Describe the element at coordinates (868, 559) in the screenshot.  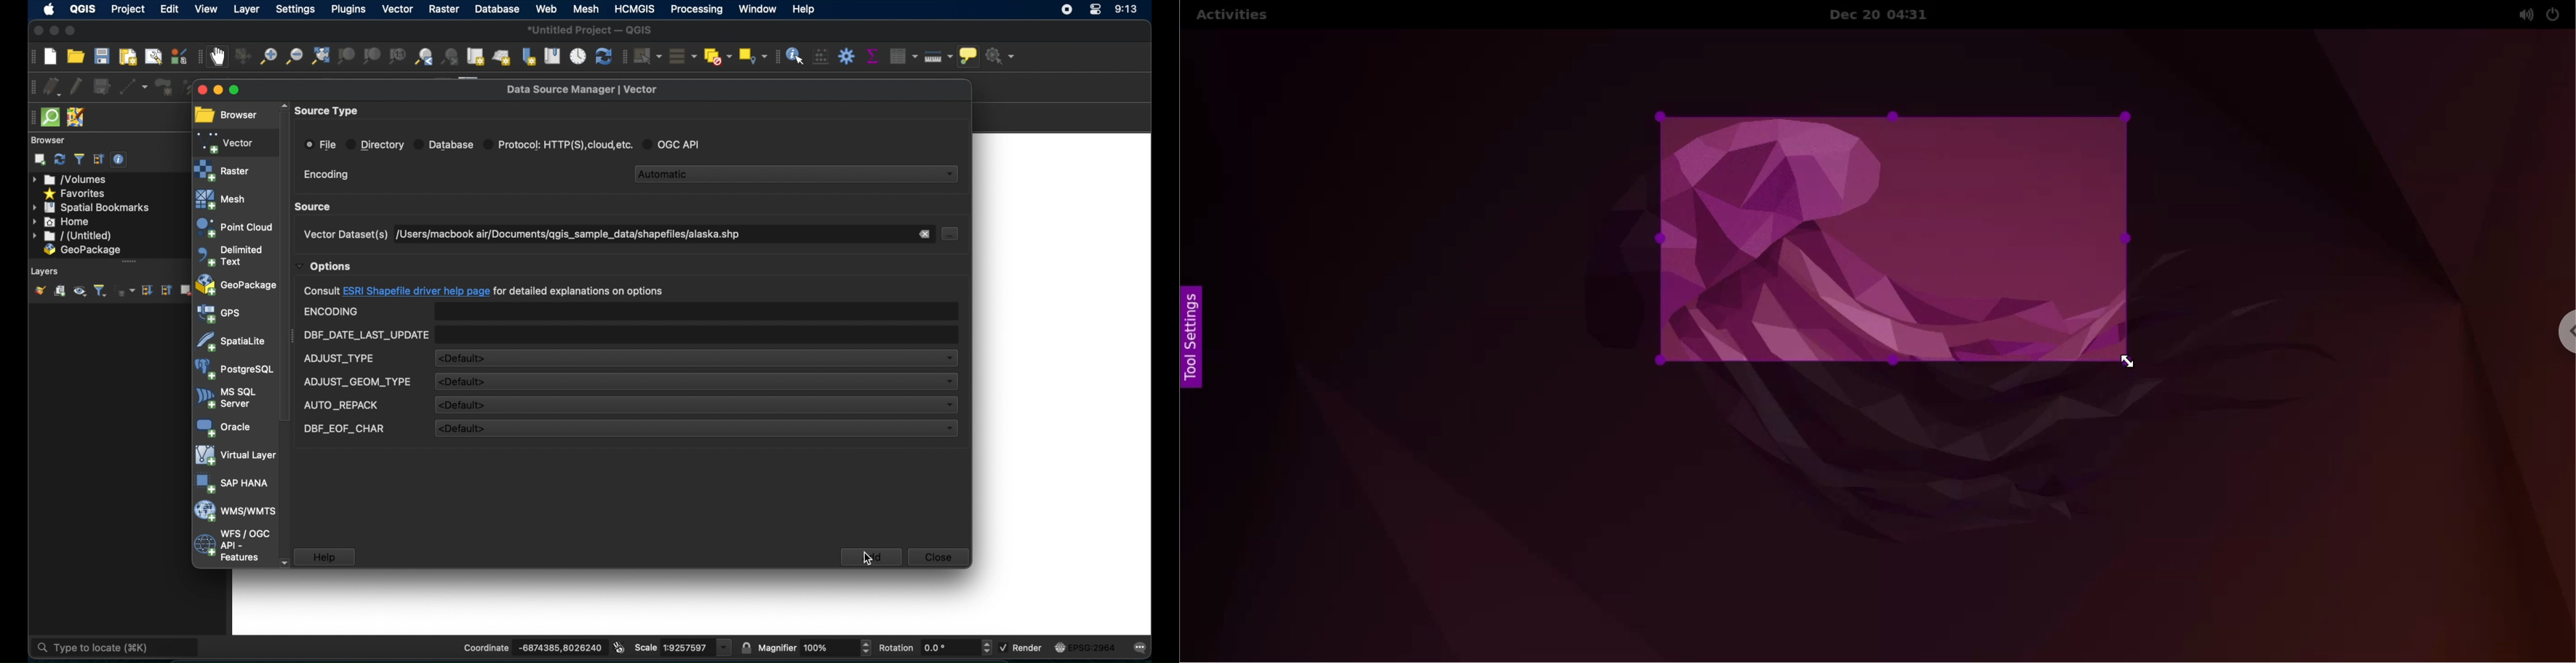
I see `cursor` at that location.